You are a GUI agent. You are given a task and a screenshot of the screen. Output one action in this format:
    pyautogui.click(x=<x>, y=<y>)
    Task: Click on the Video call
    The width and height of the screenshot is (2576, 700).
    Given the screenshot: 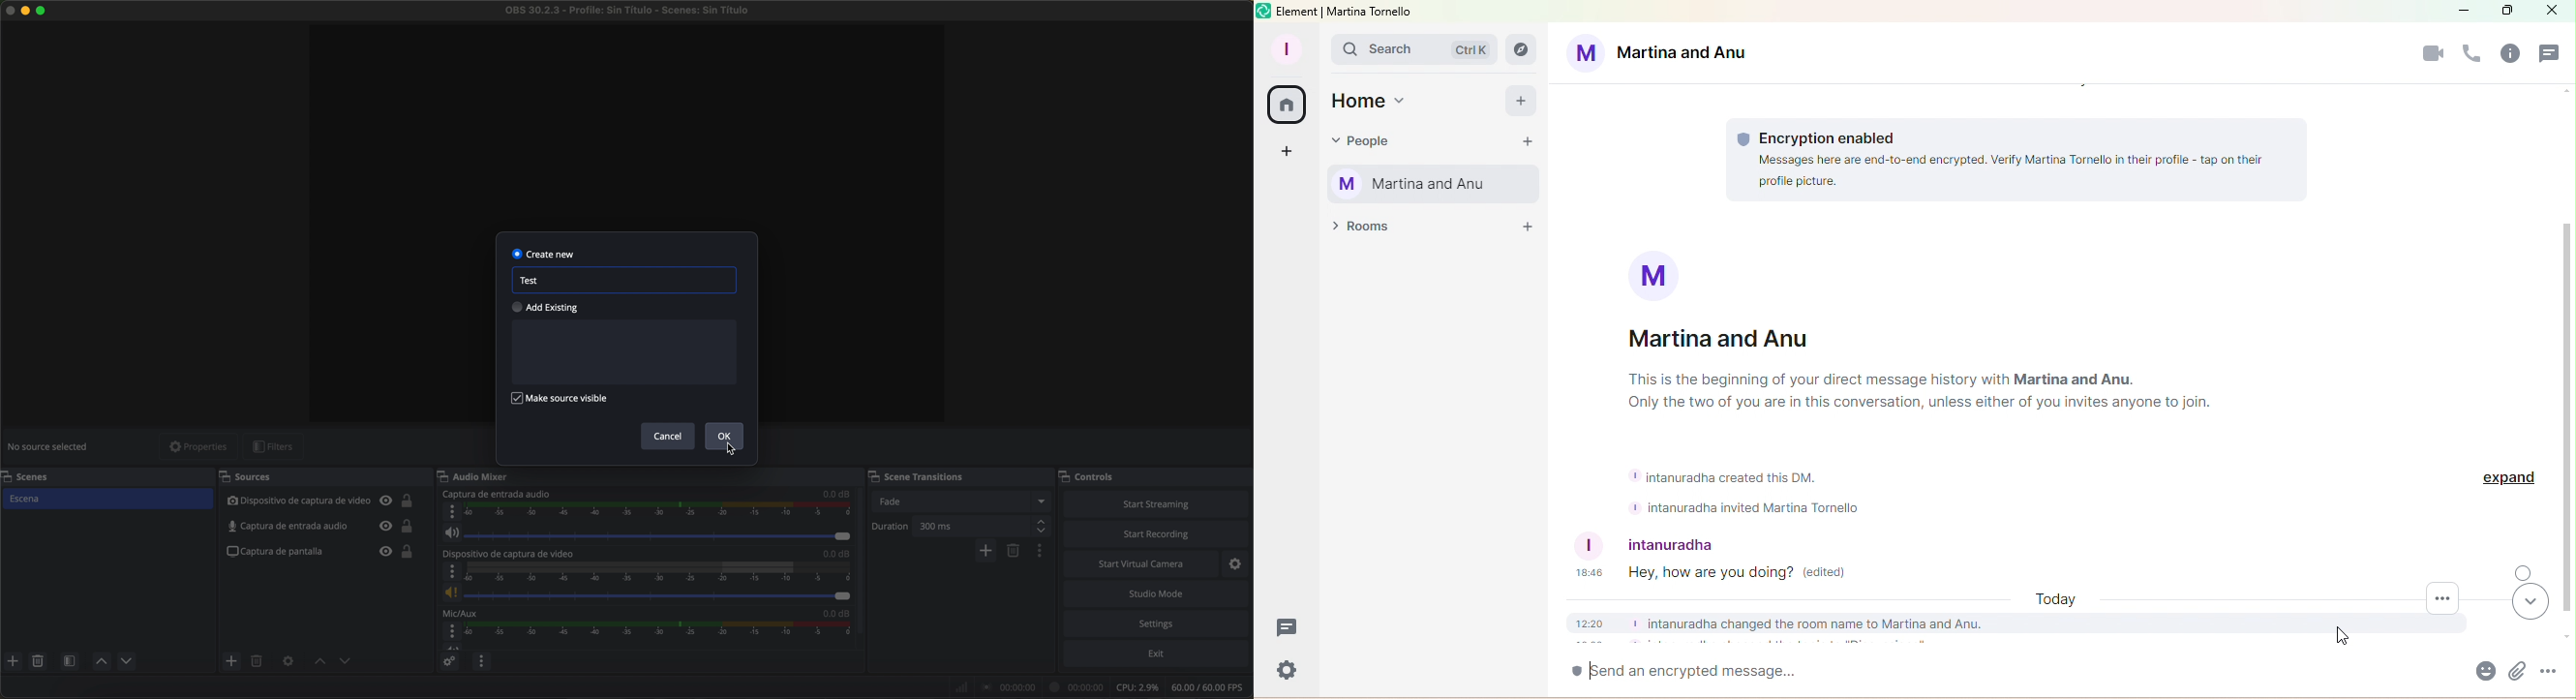 What is the action you would take?
    pyautogui.click(x=2432, y=56)
    